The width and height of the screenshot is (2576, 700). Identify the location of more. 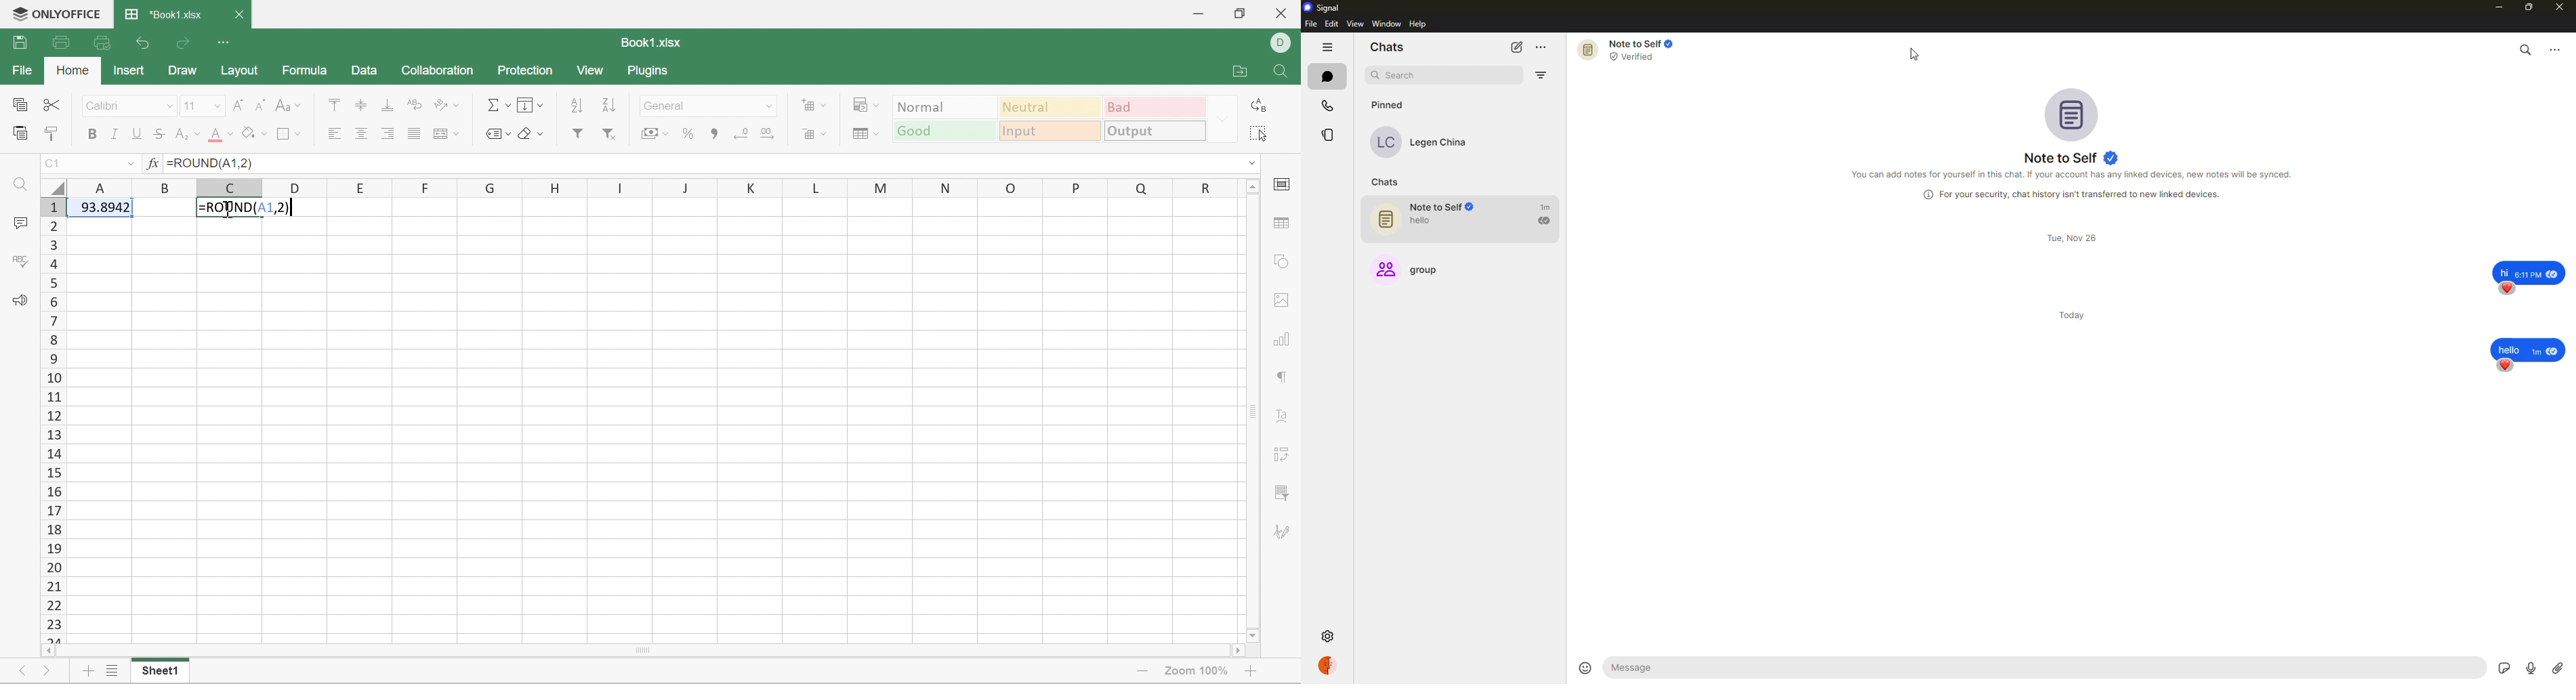
(1544, 48).